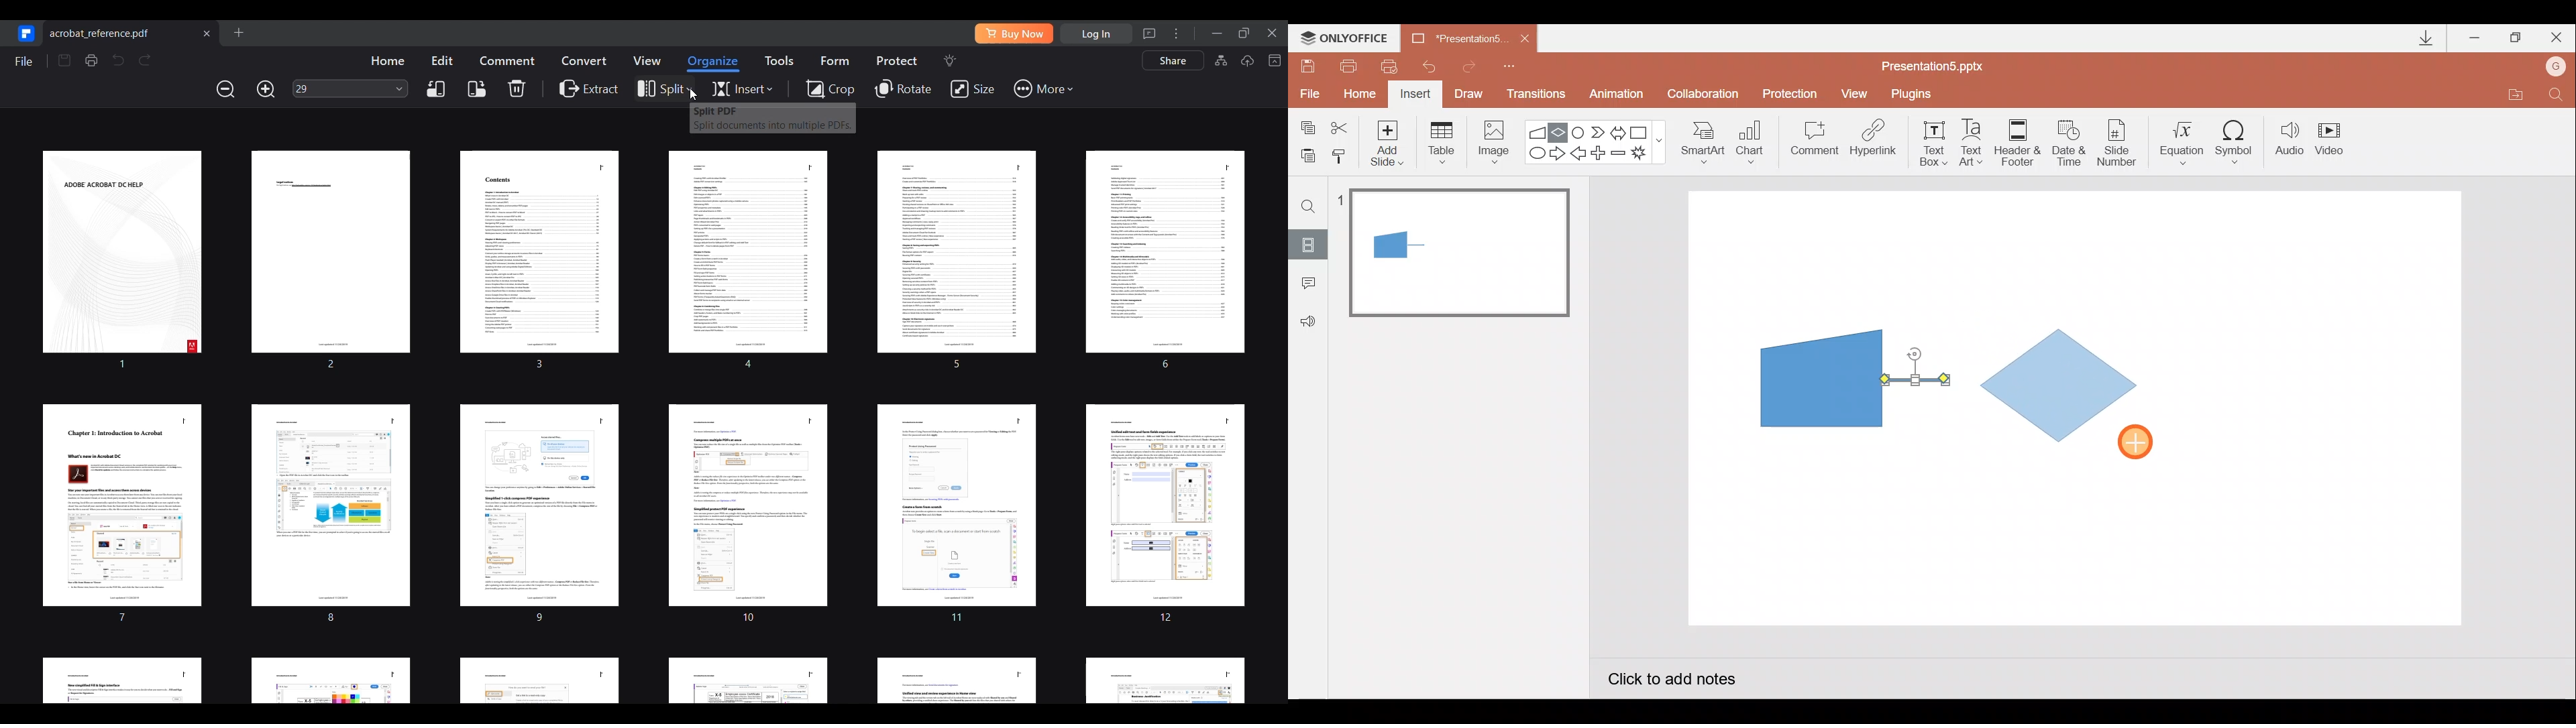  I want to click on Flowchart - manual input, so click(1539, 131).